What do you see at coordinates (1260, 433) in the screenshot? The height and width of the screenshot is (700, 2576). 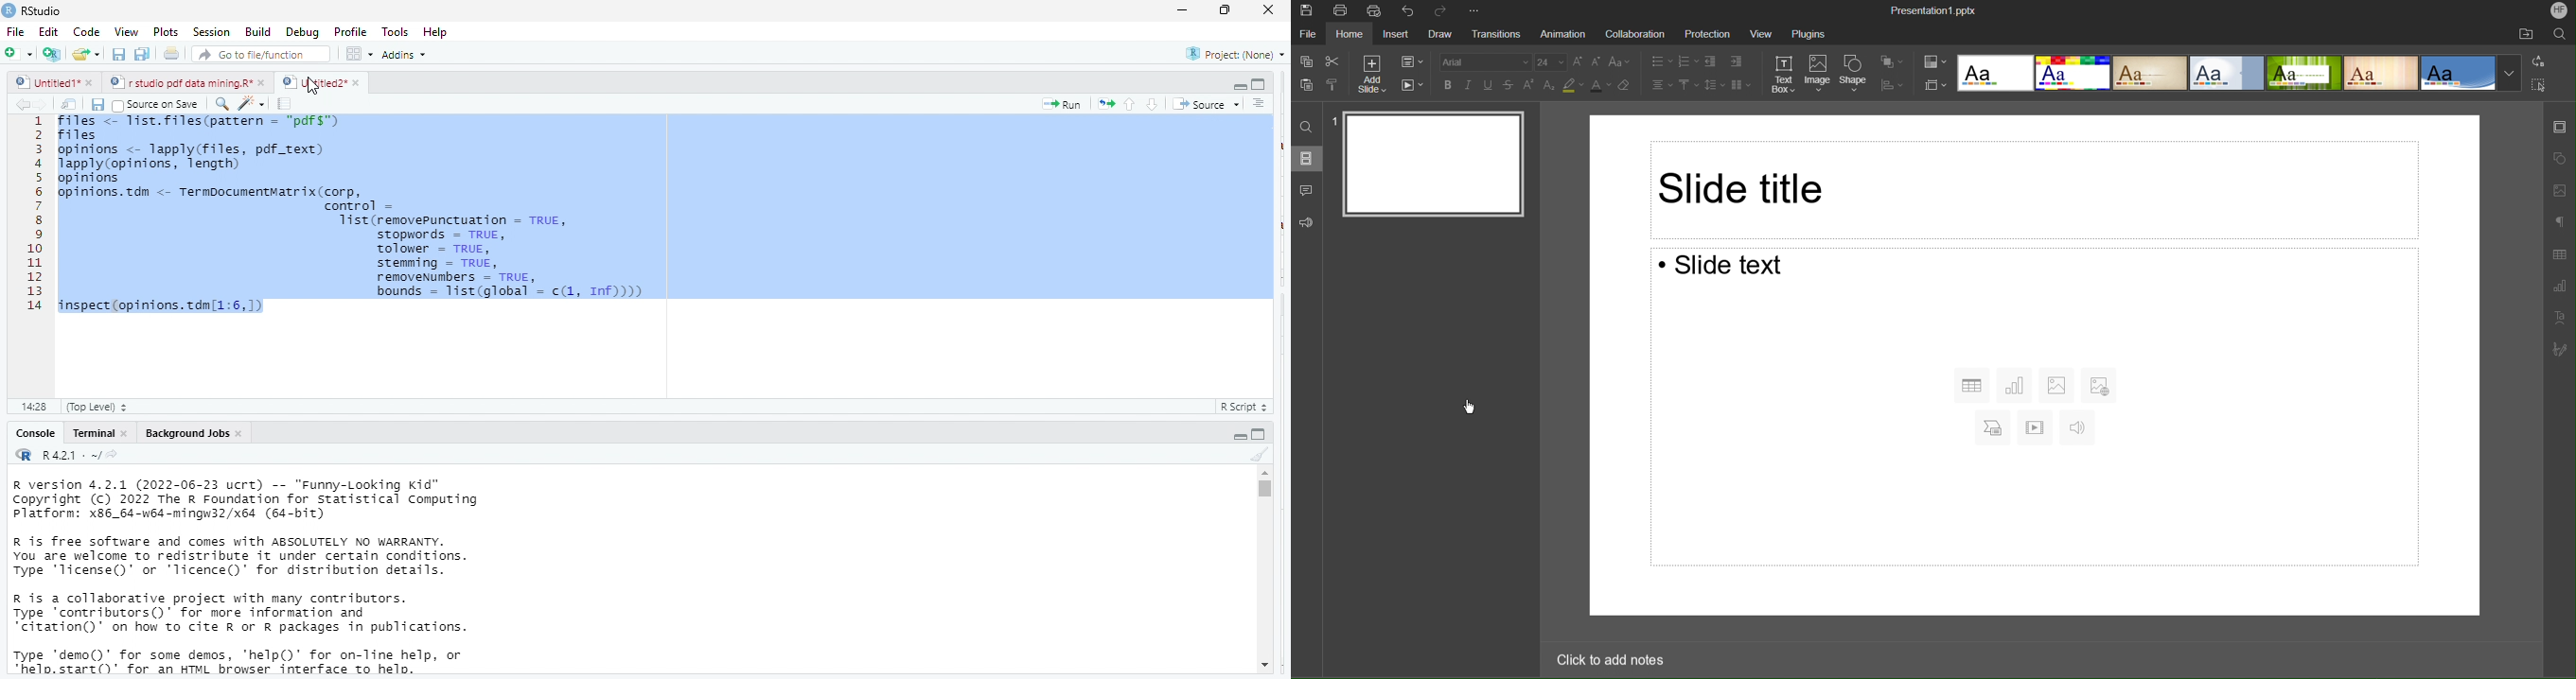 I see `hide console` at bounding box center [1260, 433].